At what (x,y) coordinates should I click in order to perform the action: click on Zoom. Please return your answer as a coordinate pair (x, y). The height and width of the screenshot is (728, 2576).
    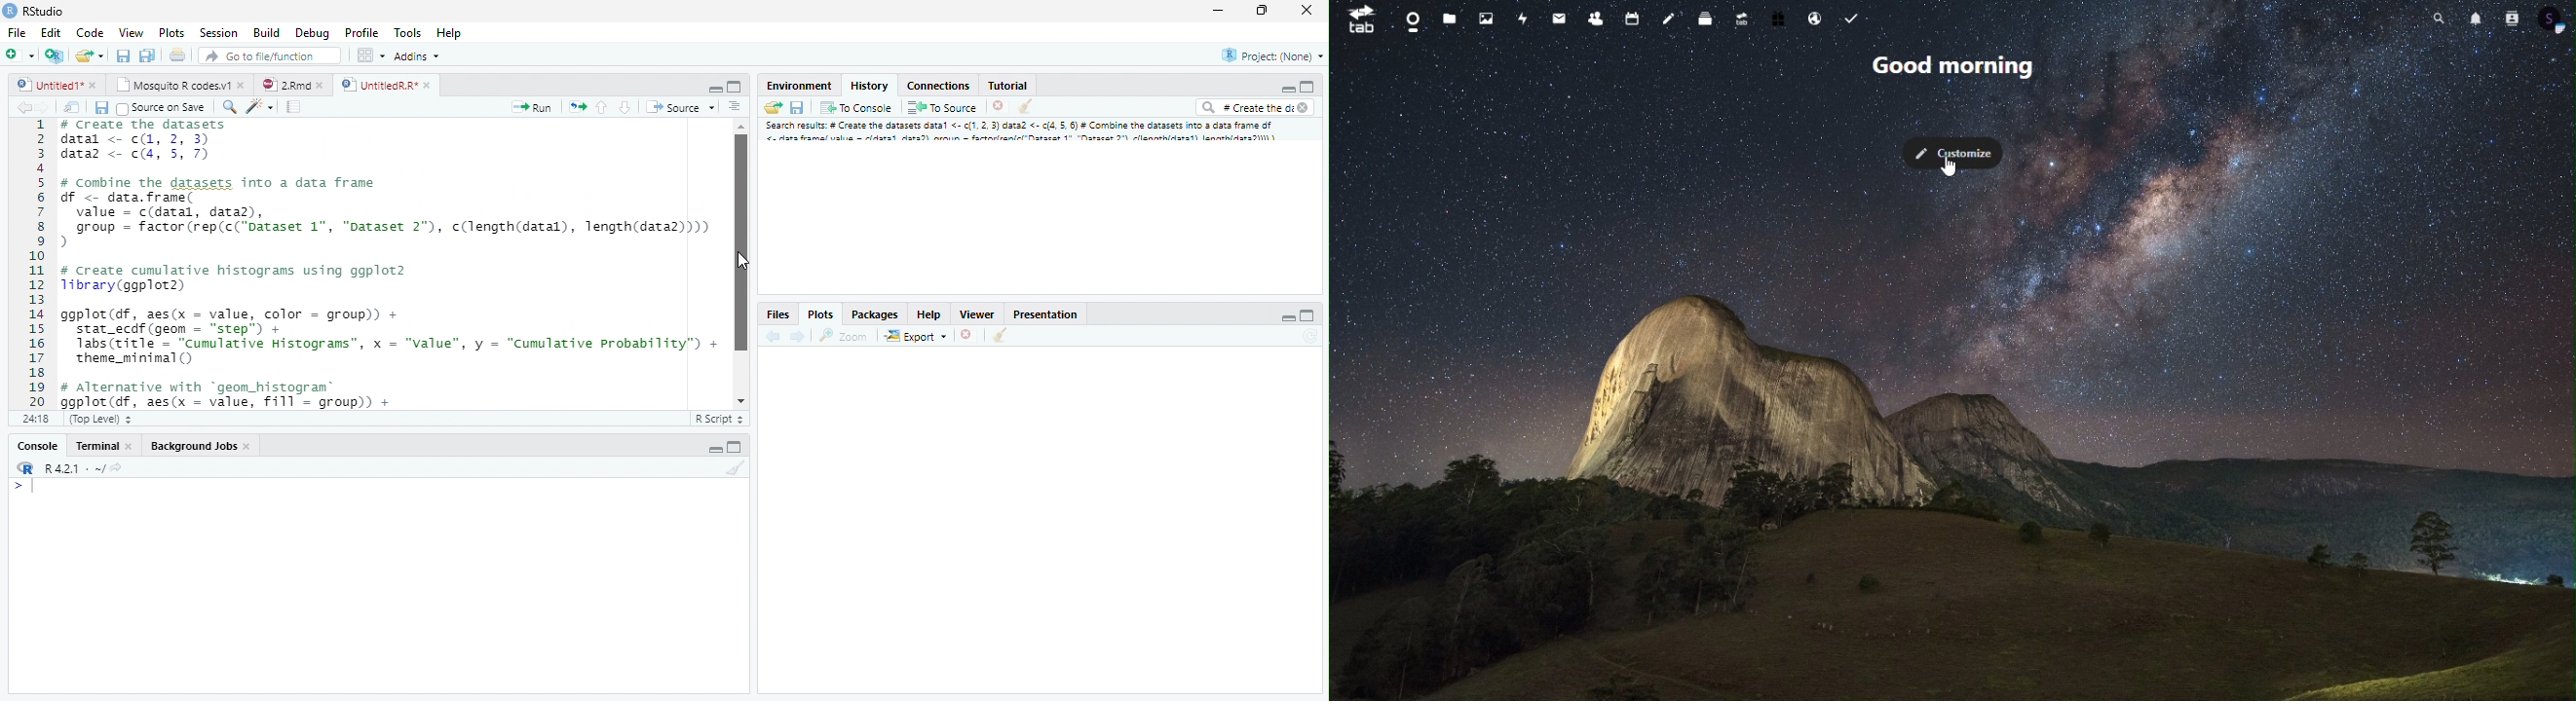
    Looking at the image, I should click on (229, 109).